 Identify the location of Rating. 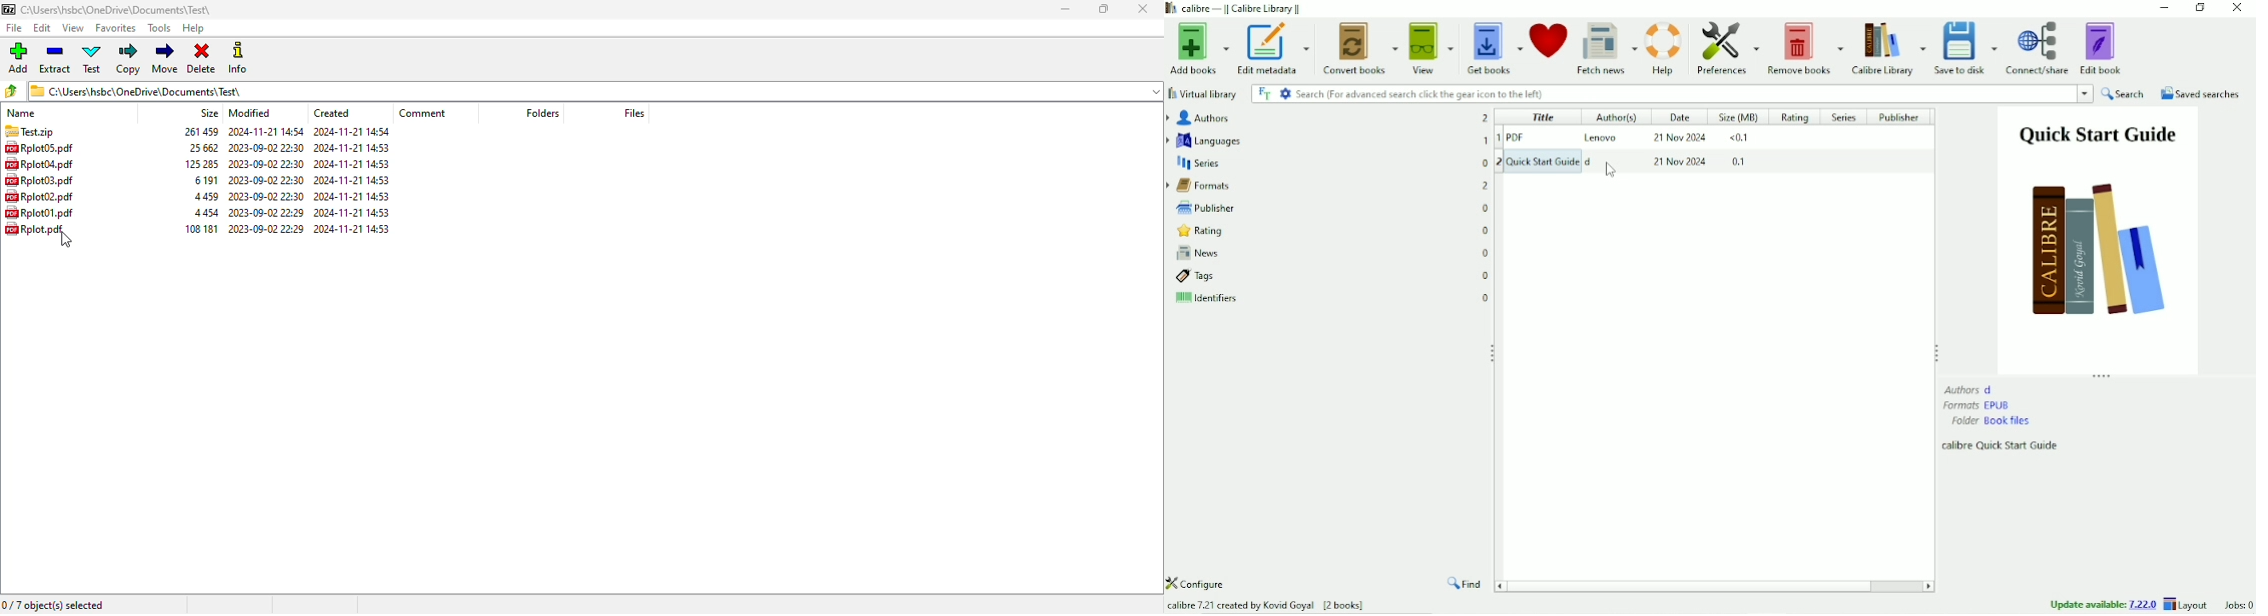
(1328, 230).